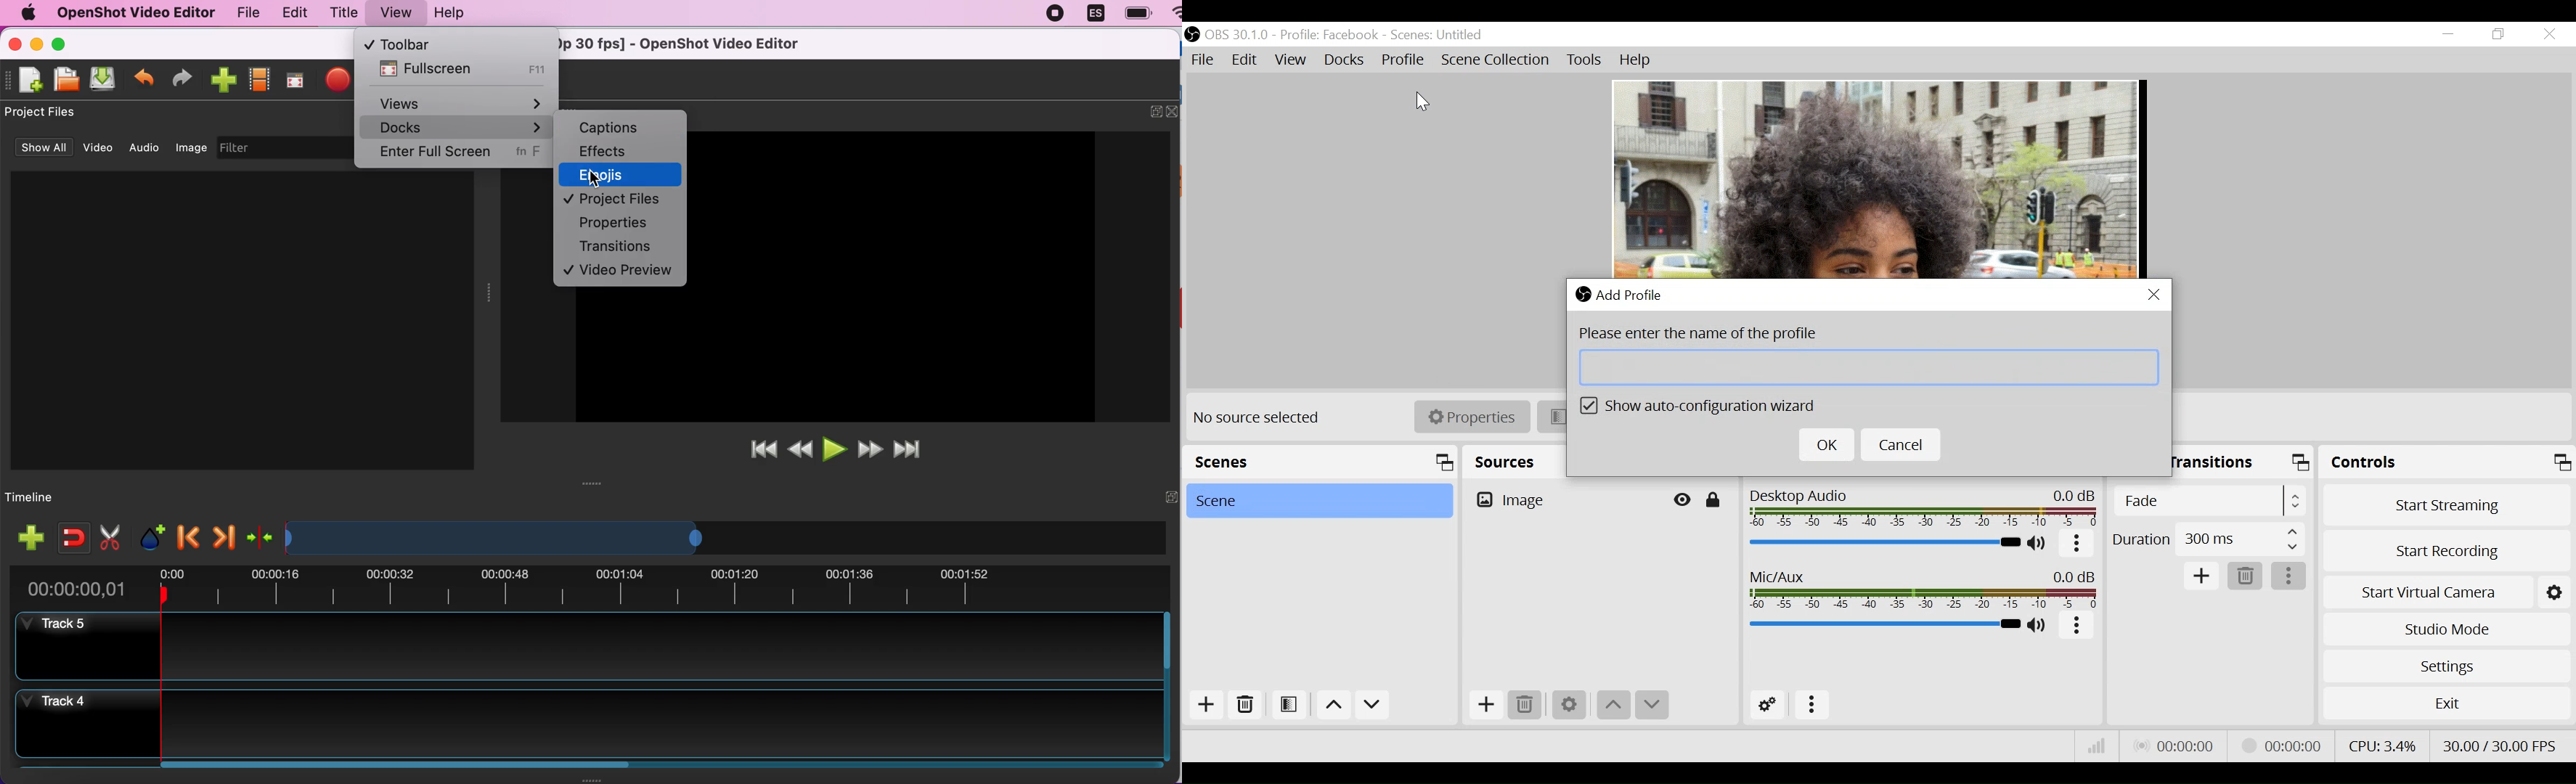 The height and width of the screenshot is (784, 2576). What do you see at coordinates (260, 80) in the screenshot?
I see `choose profiles` at bounding box center [260, 80].